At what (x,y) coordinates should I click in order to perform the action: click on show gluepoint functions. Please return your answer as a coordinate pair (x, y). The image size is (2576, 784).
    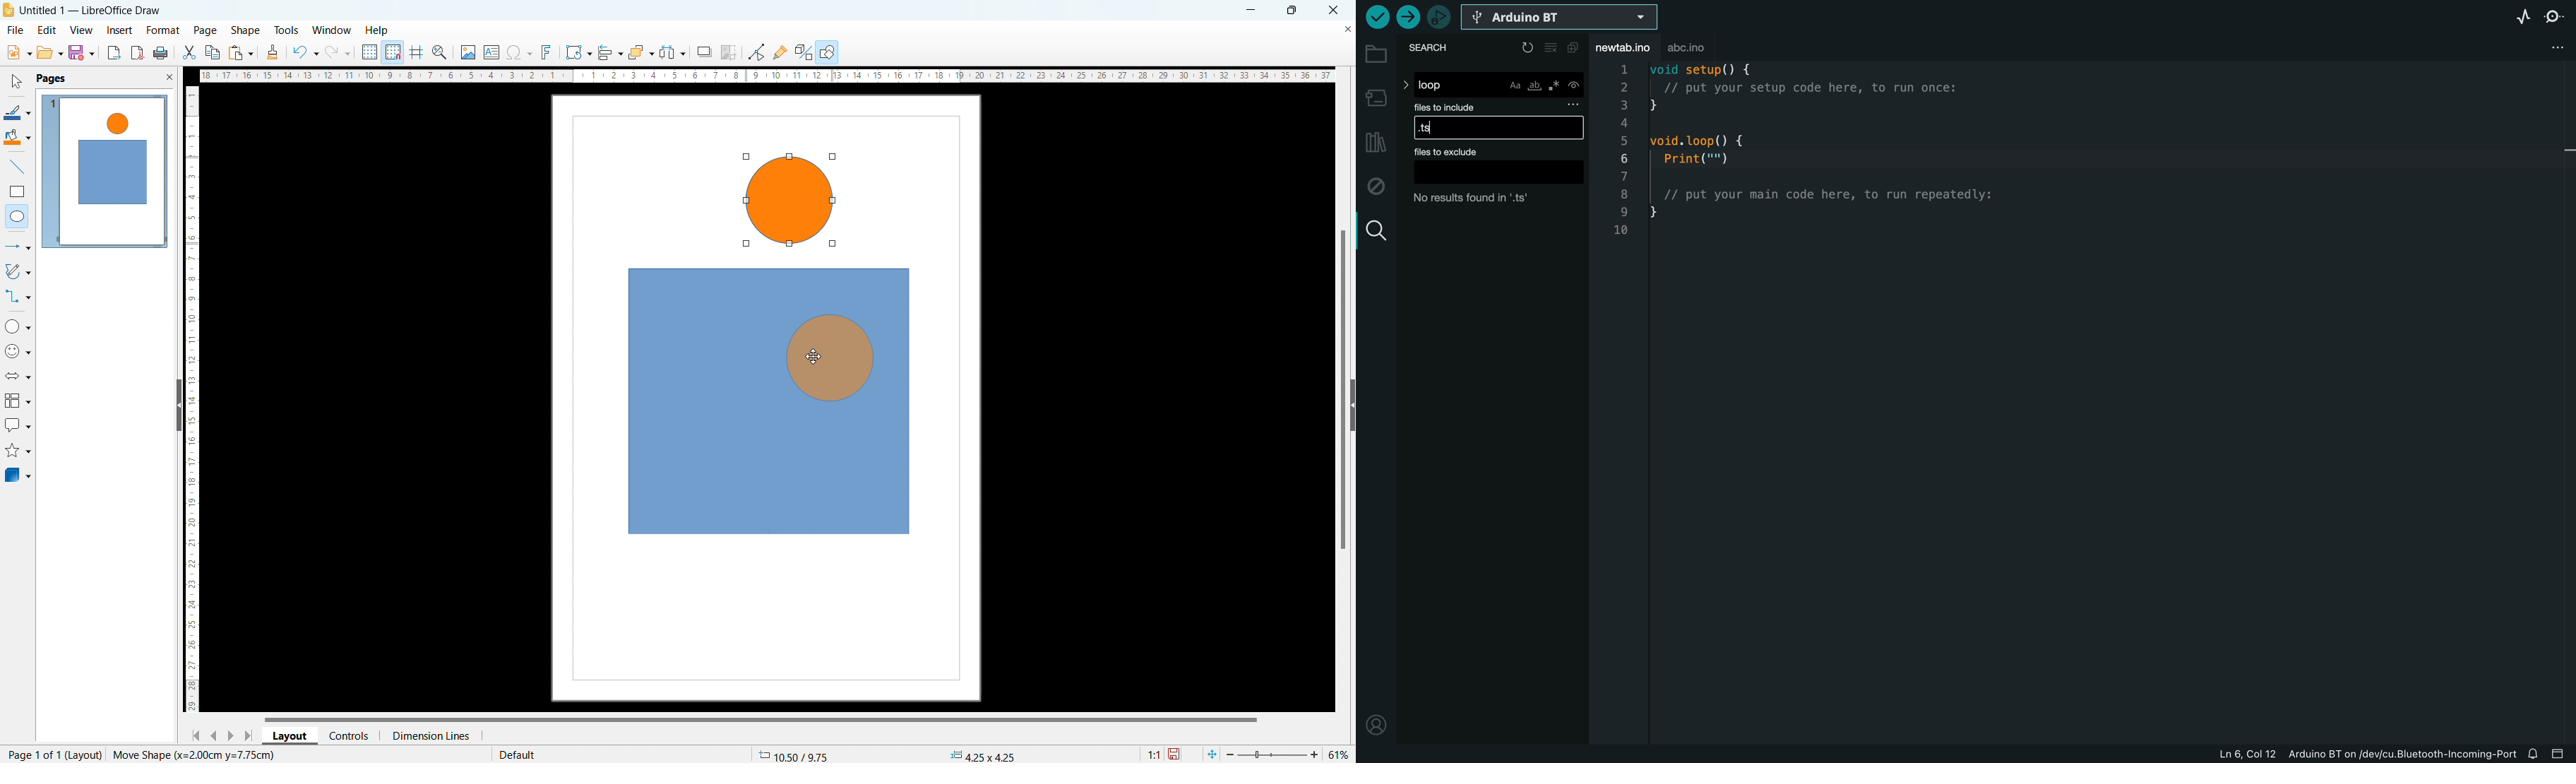
    Looking at the image, I should click on (780, 52).